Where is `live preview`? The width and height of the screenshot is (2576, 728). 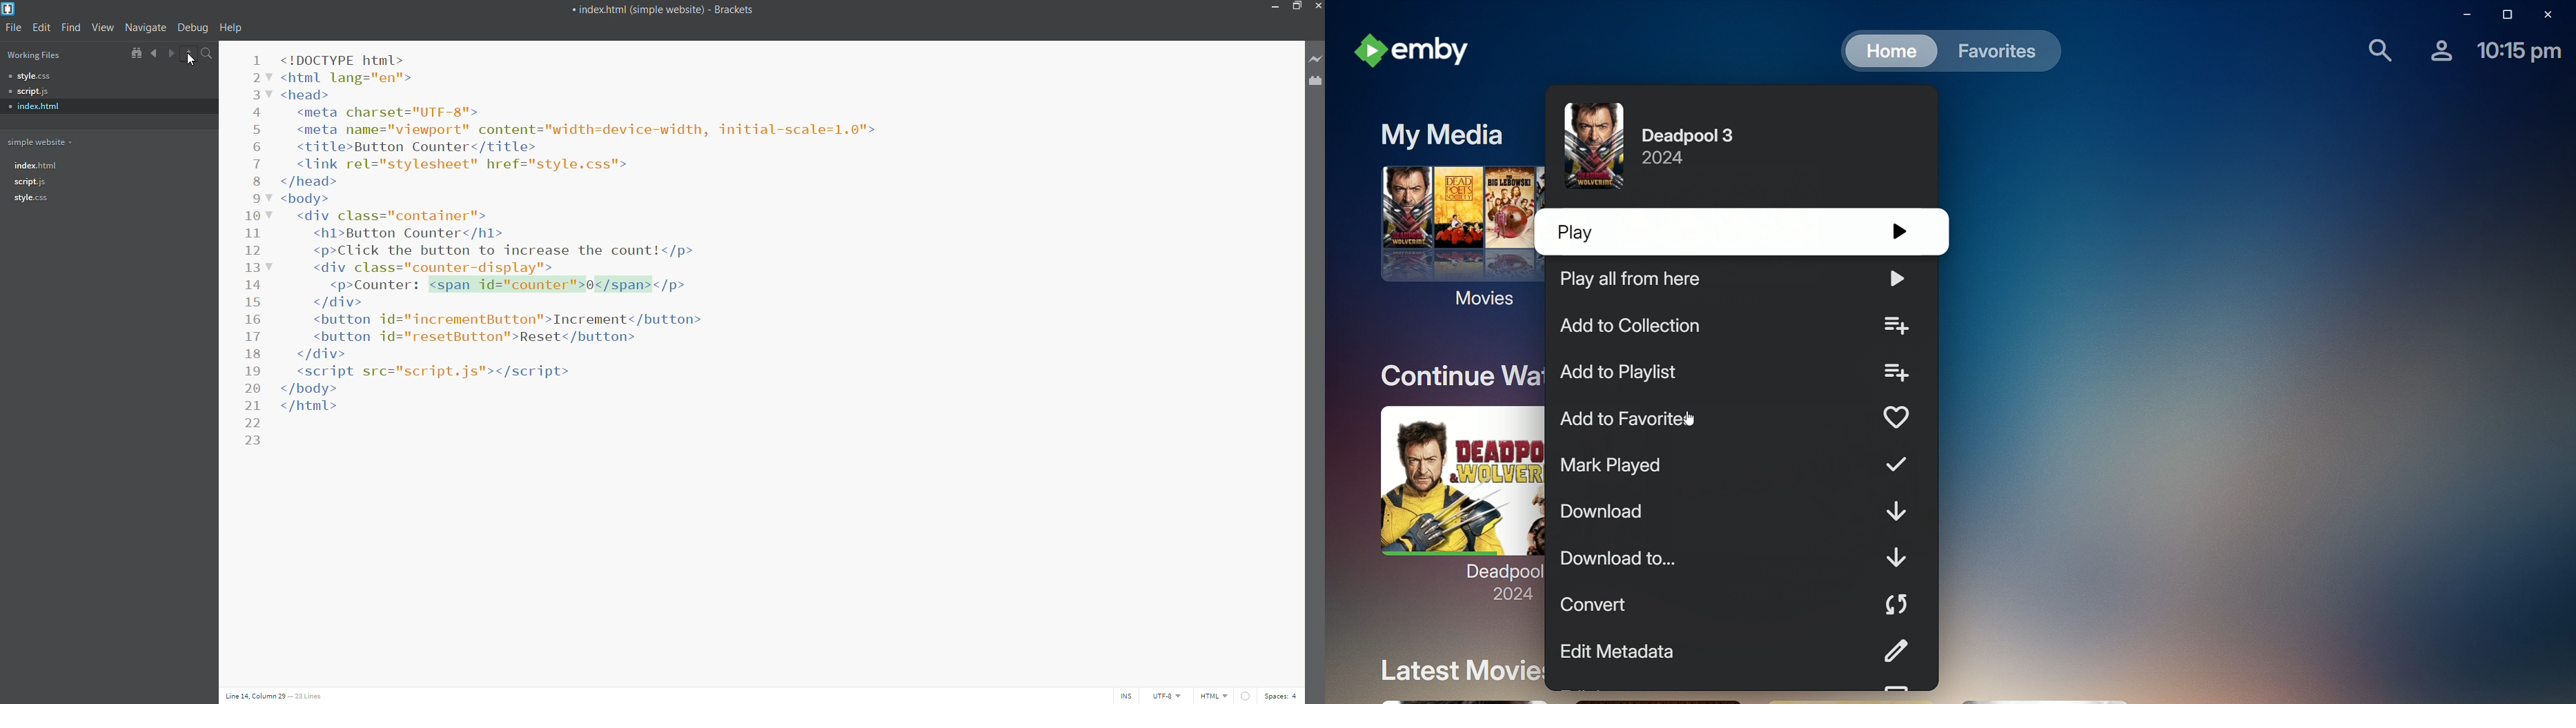
live preview is located at coordinates (1317, 57).